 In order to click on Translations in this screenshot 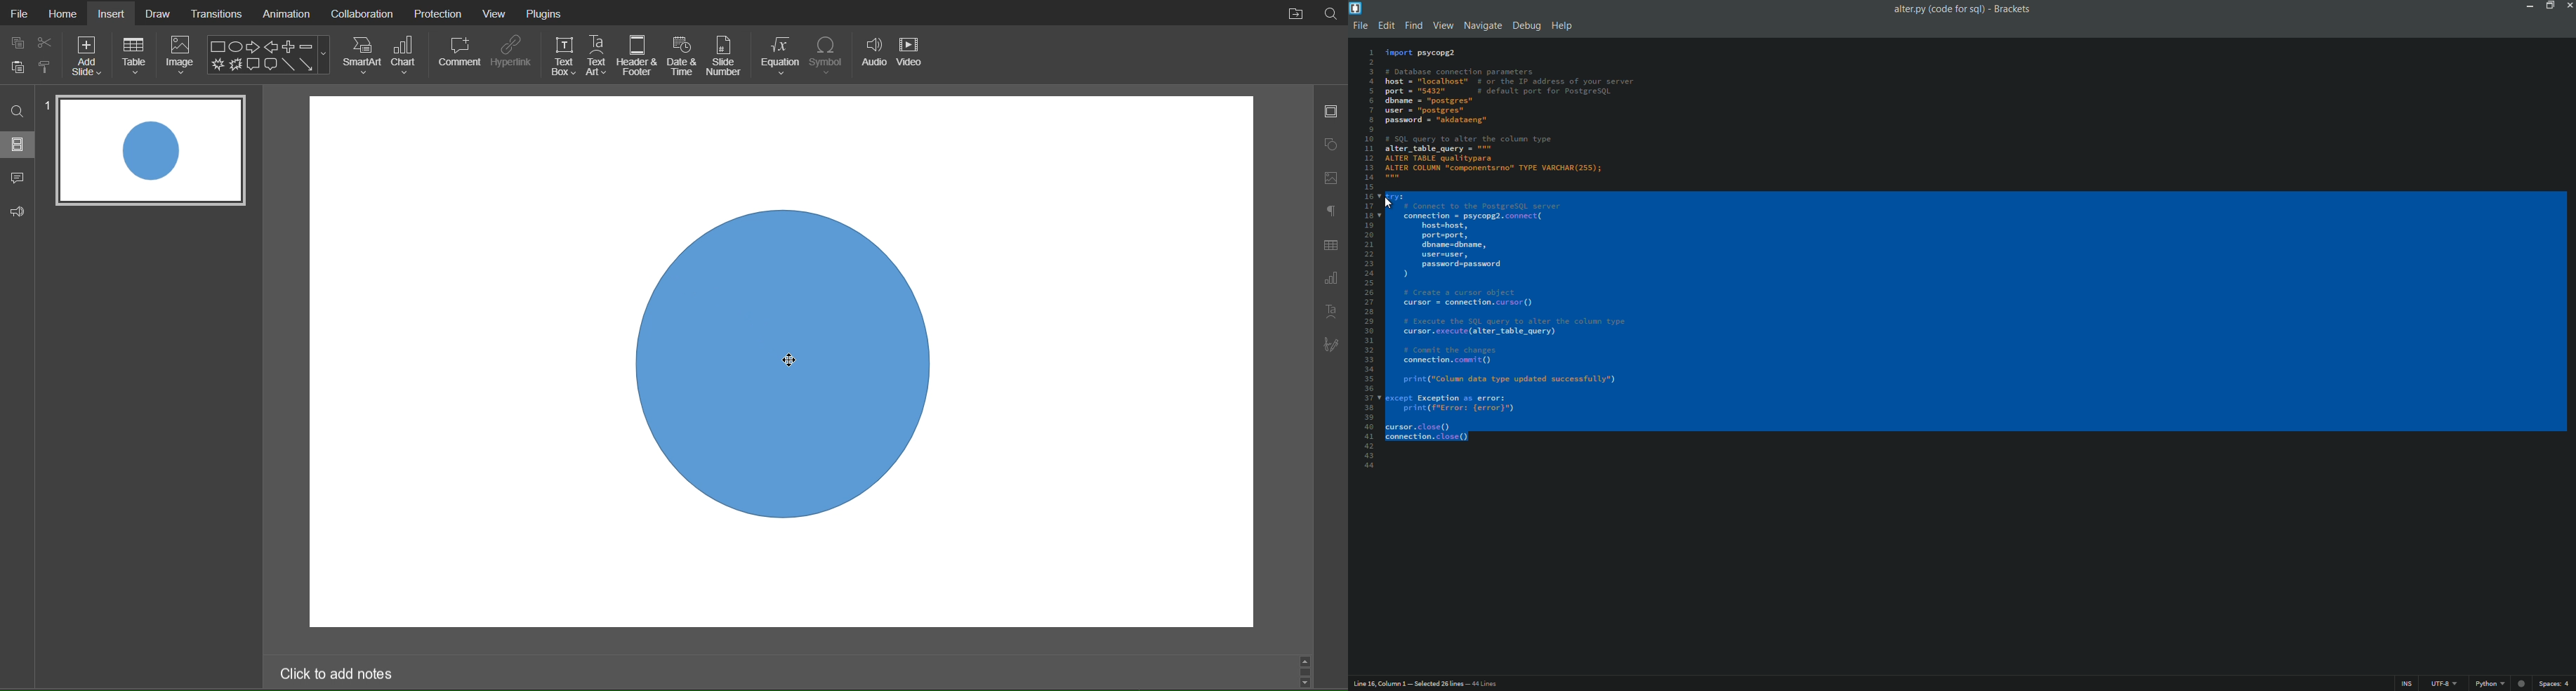, I will do `click(217, 13)`.